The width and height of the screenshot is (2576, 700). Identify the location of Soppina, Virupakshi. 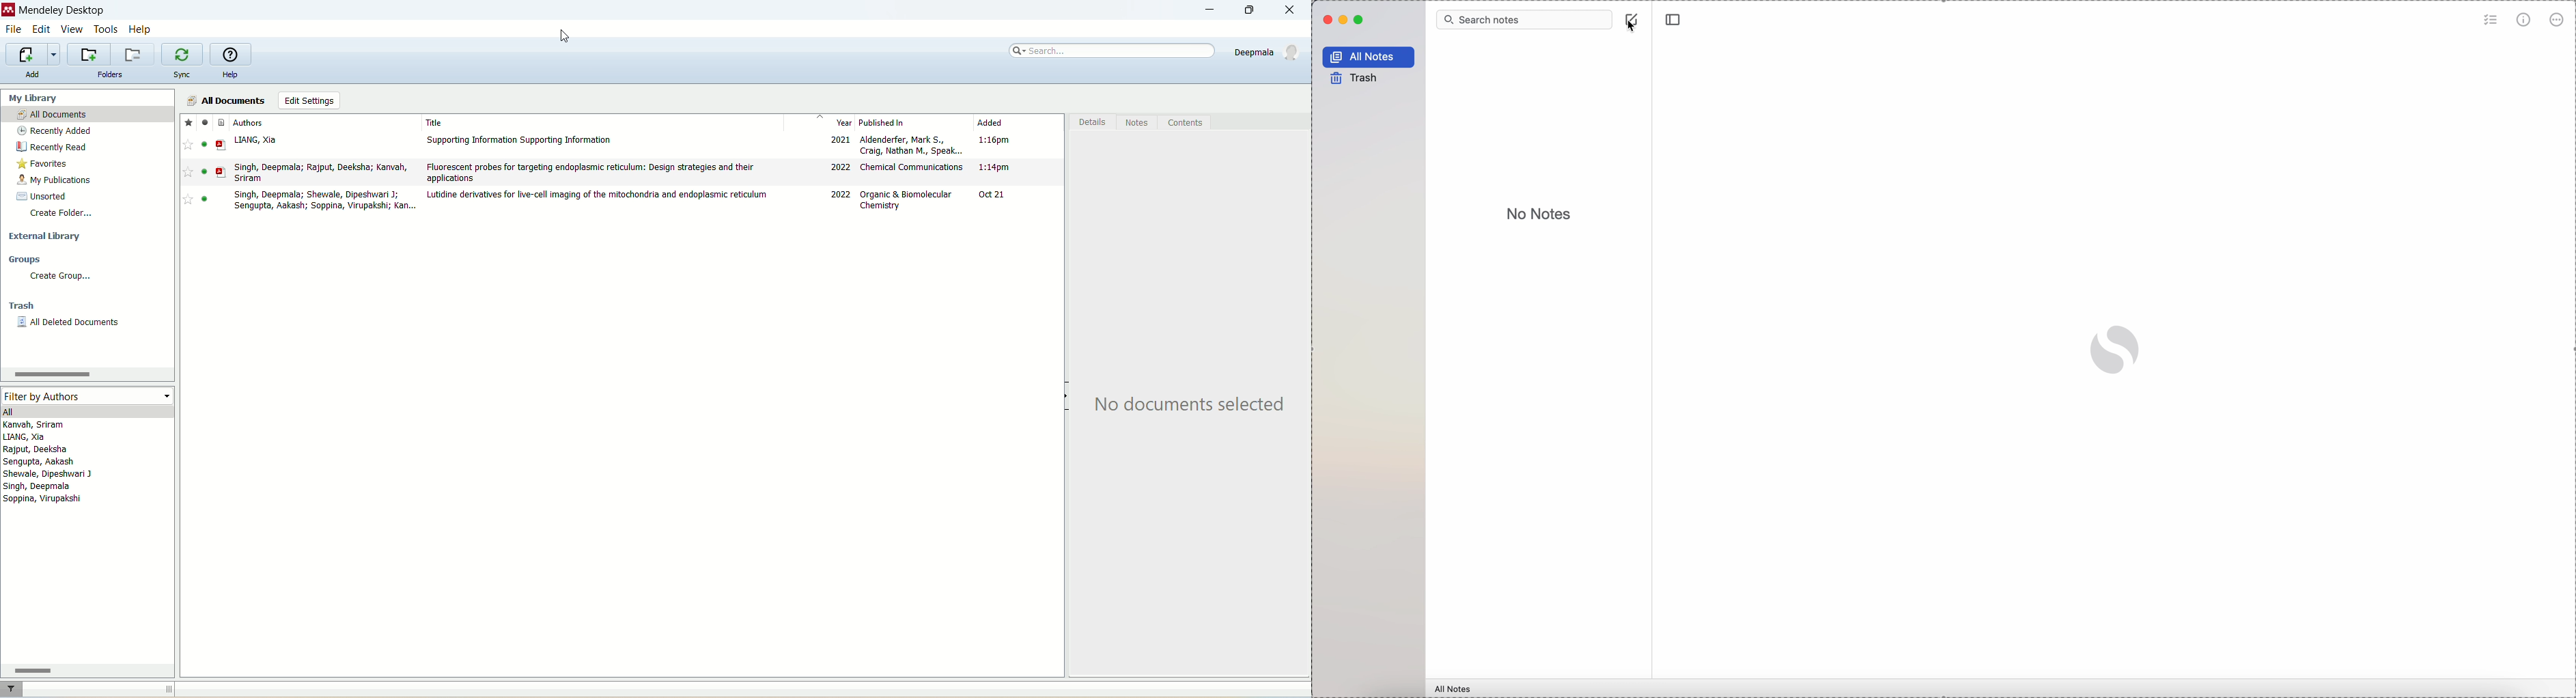
(42, 499).